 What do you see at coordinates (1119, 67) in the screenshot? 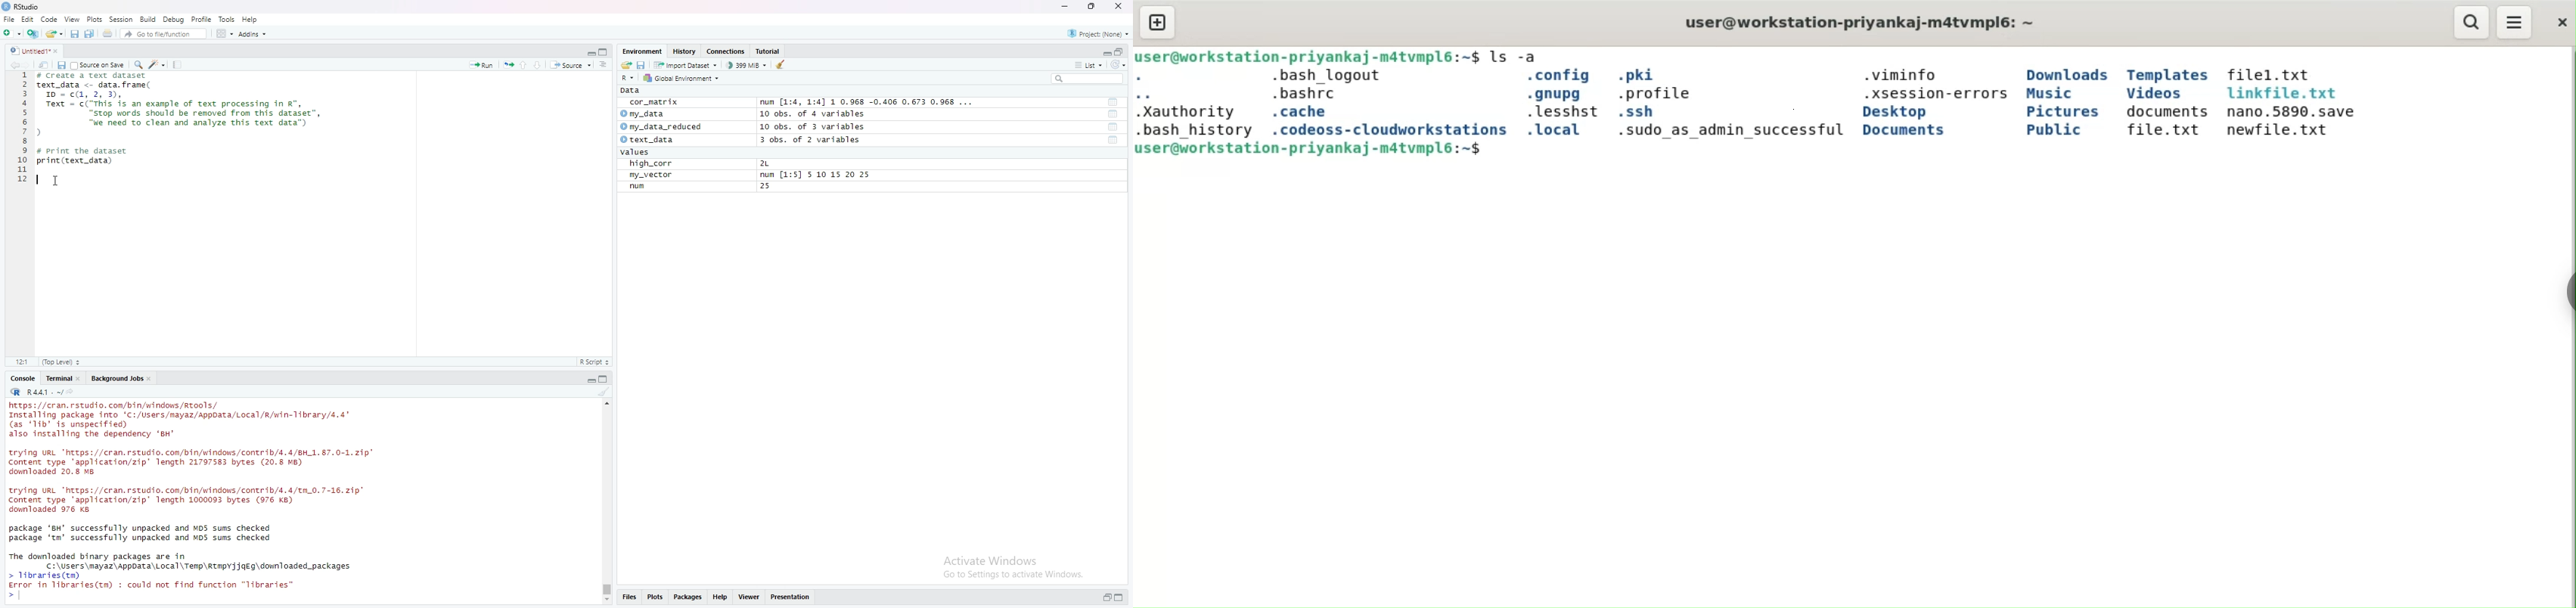
I see `refresh list` at bounding box center [1119, 67].